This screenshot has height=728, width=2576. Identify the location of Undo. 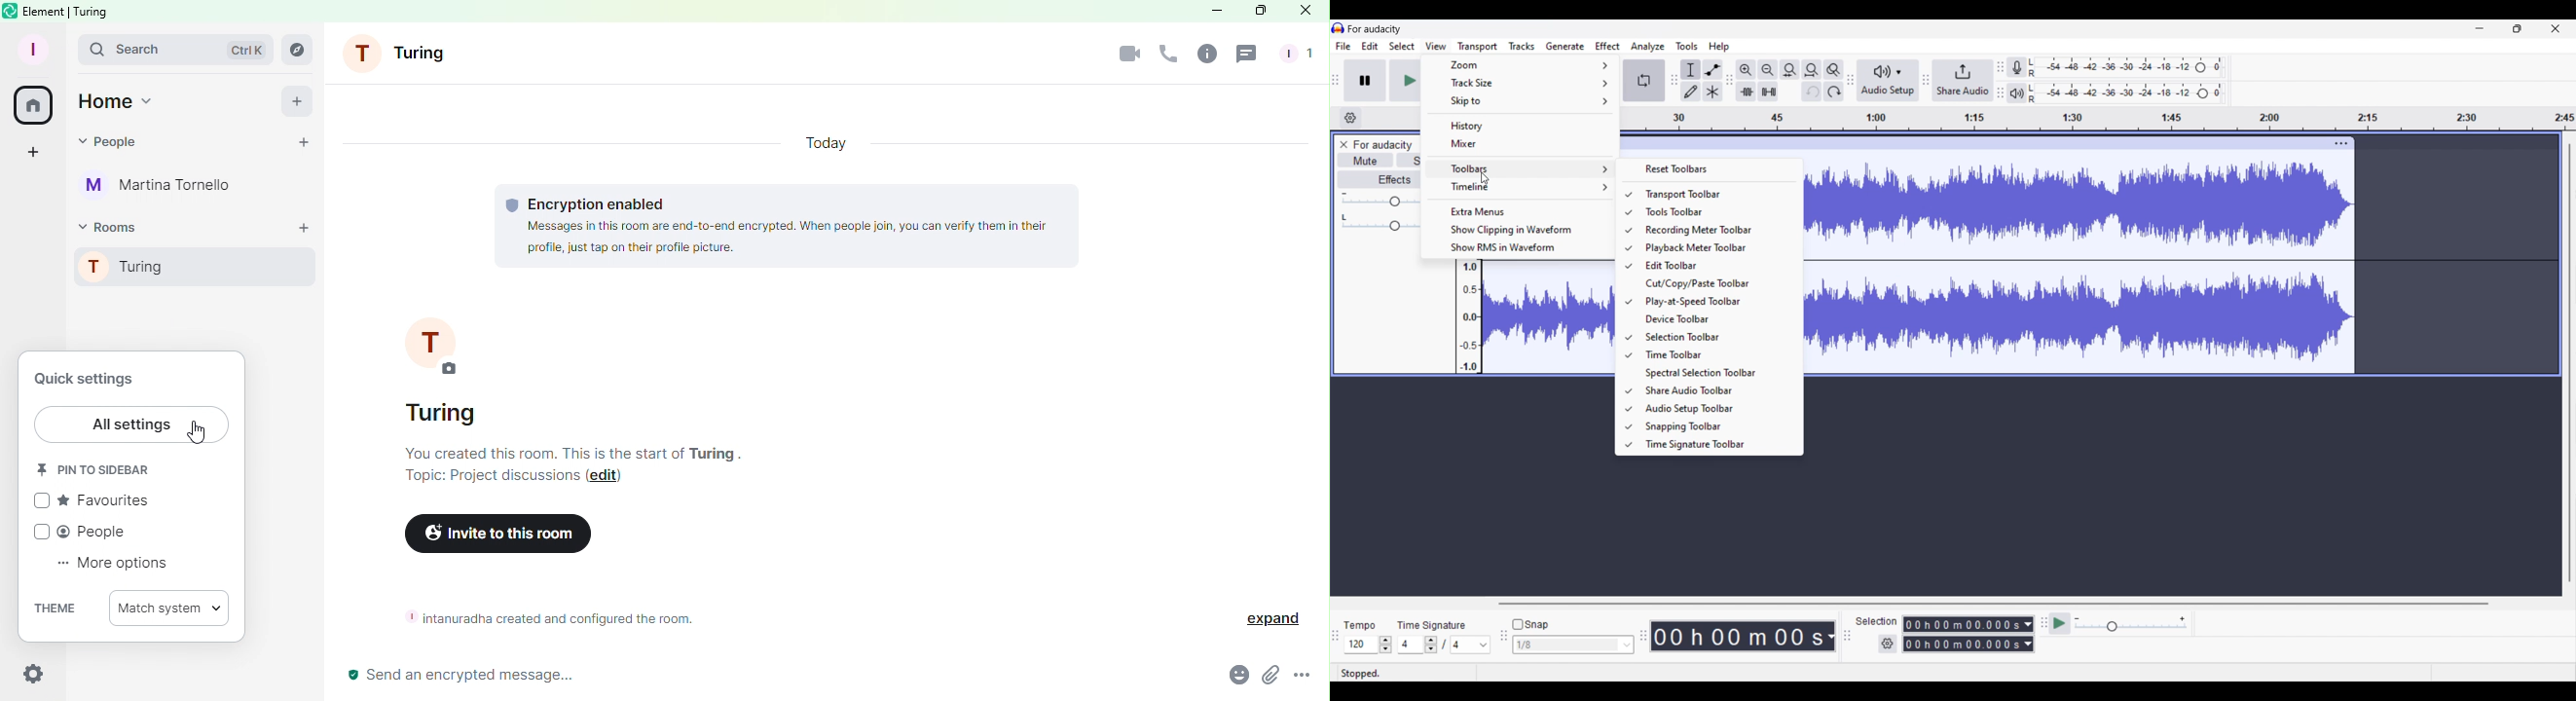
(1811, 91).